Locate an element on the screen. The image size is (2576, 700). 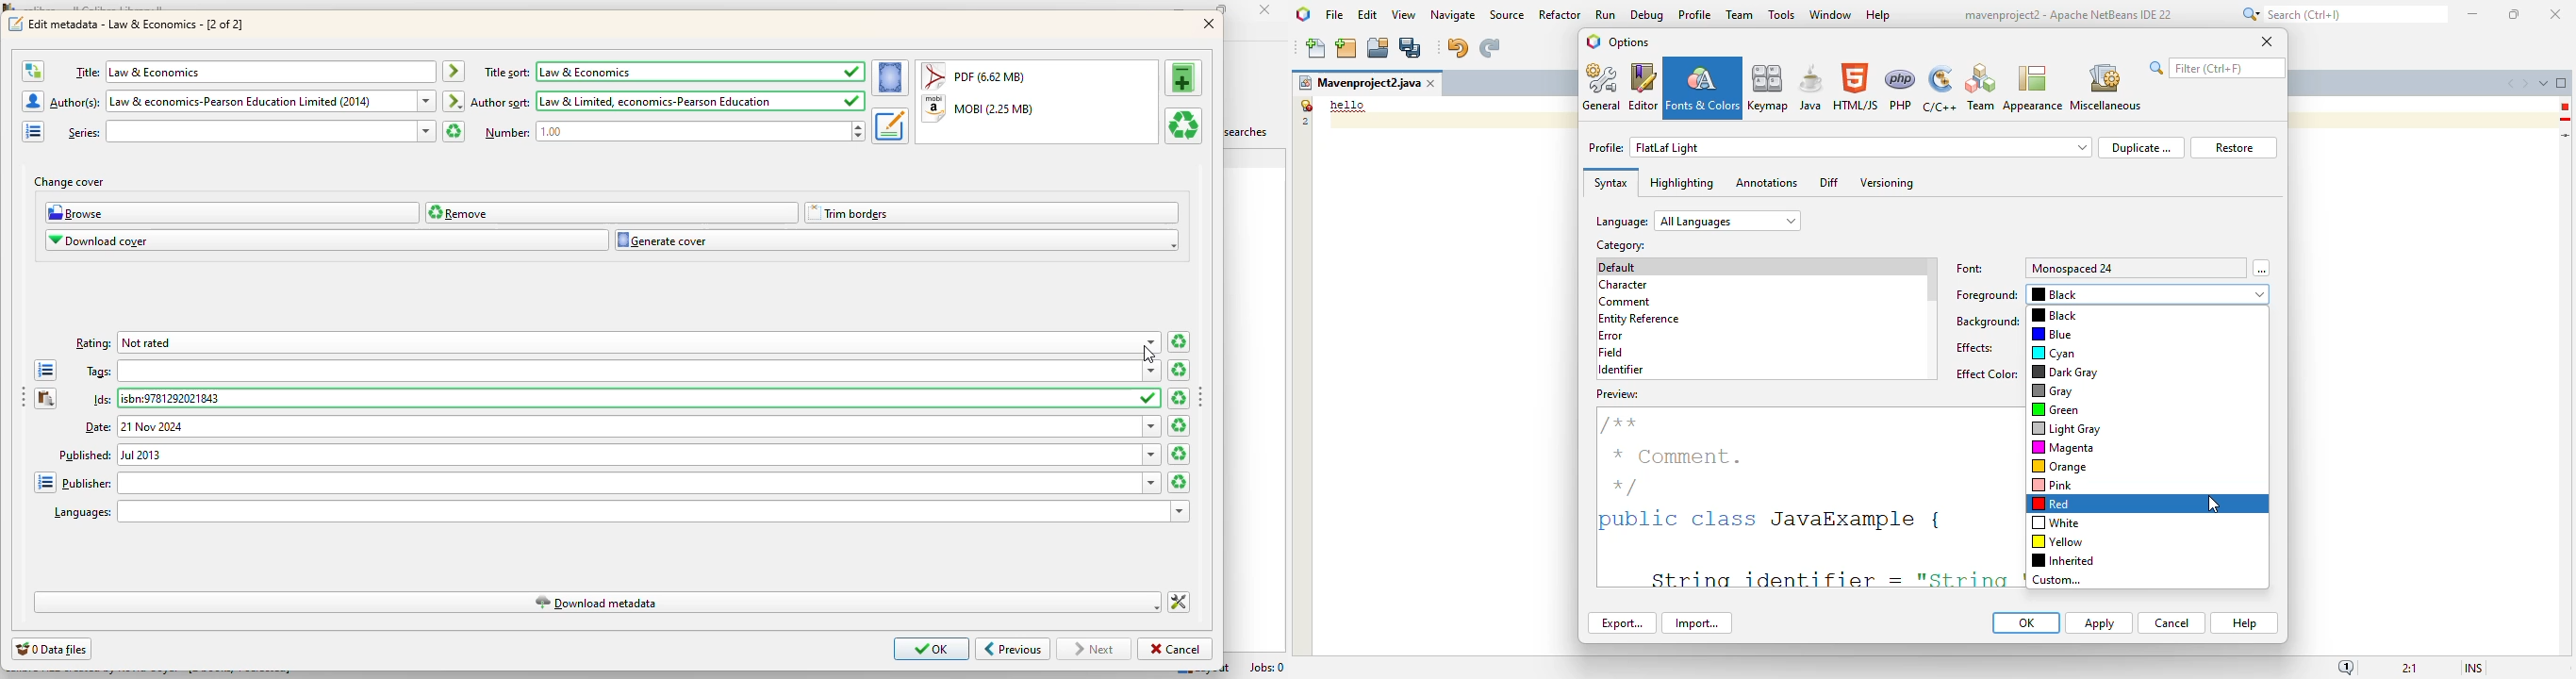
PDF (6.62 MB)  is located at coordinates (977, 75).